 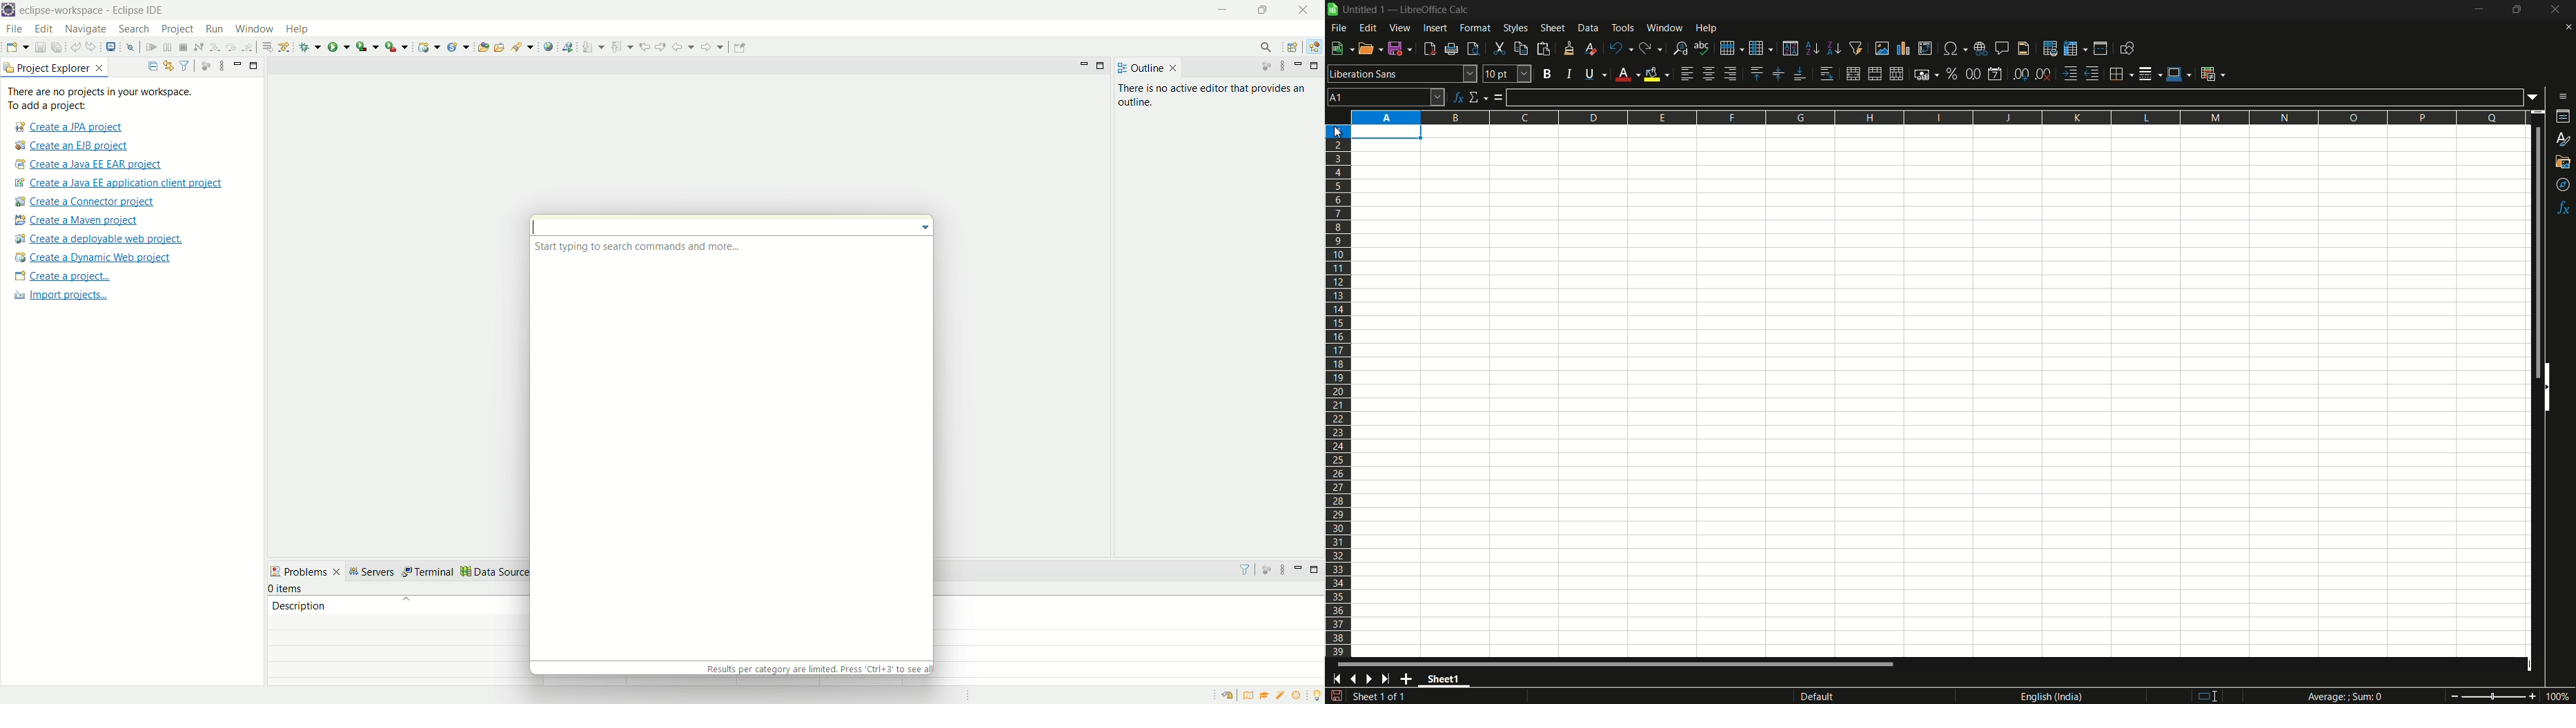 I want to click on create a JPA project, so click(x=70, y=128).